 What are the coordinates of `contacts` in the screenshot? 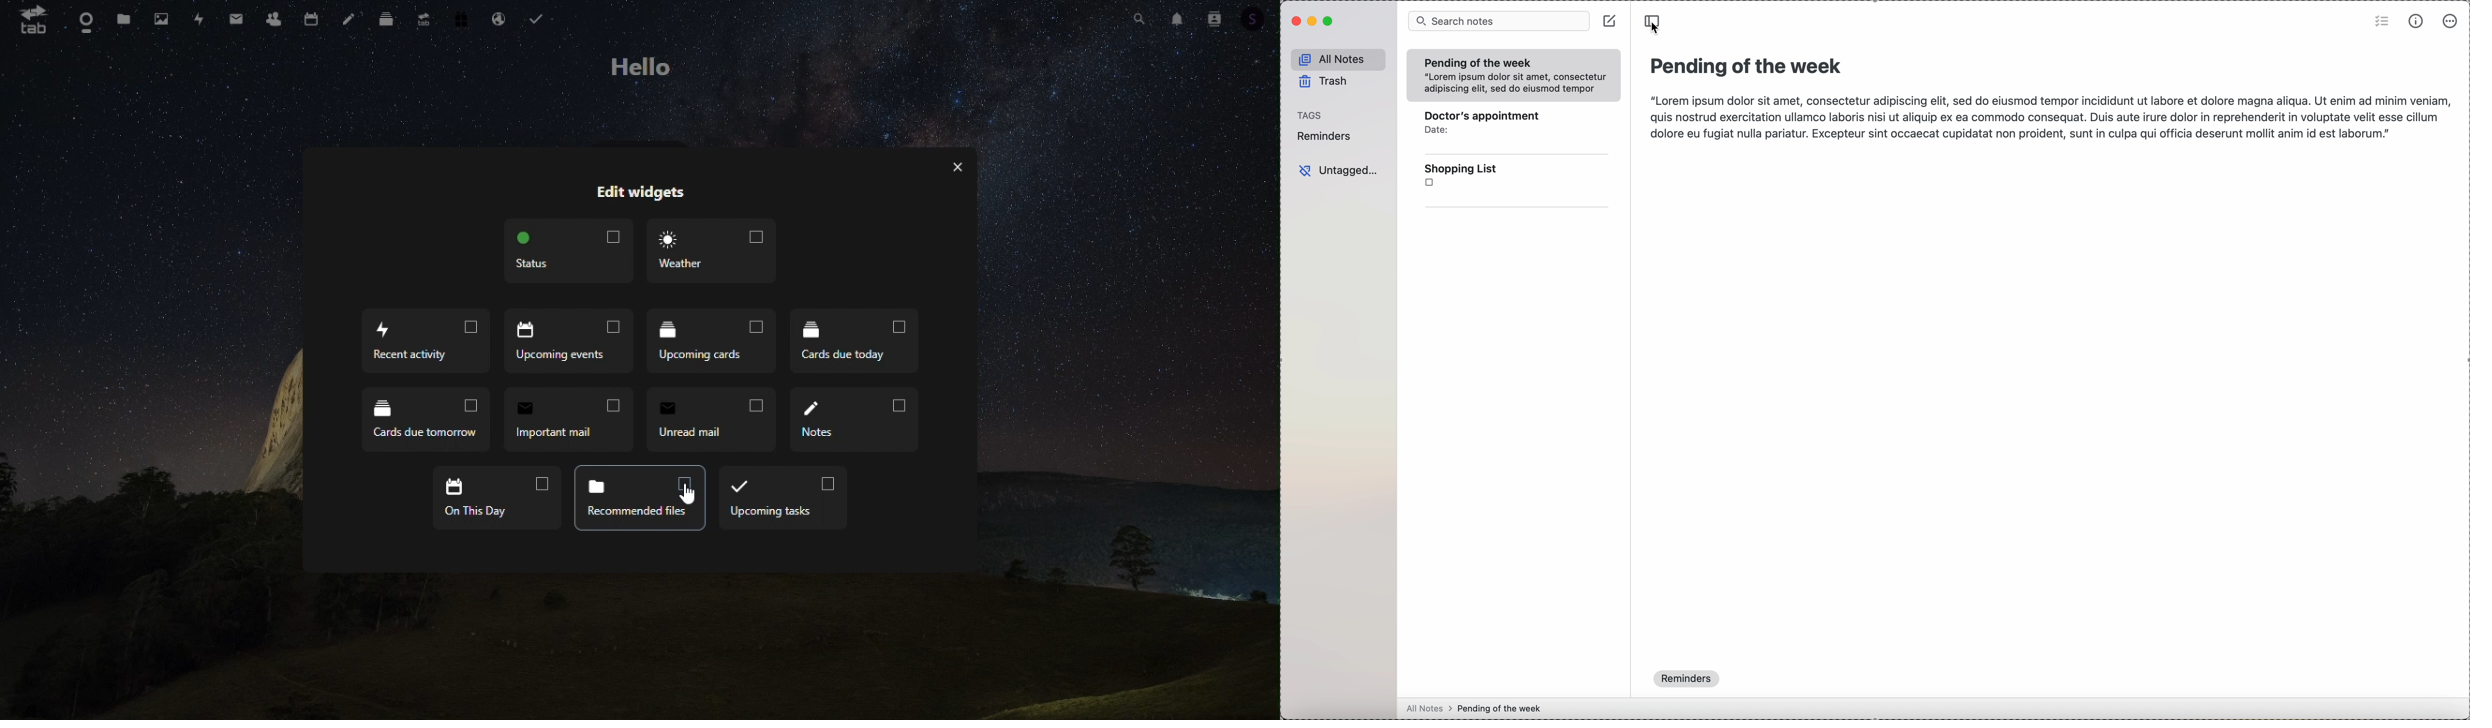 It's located at (274, 18).